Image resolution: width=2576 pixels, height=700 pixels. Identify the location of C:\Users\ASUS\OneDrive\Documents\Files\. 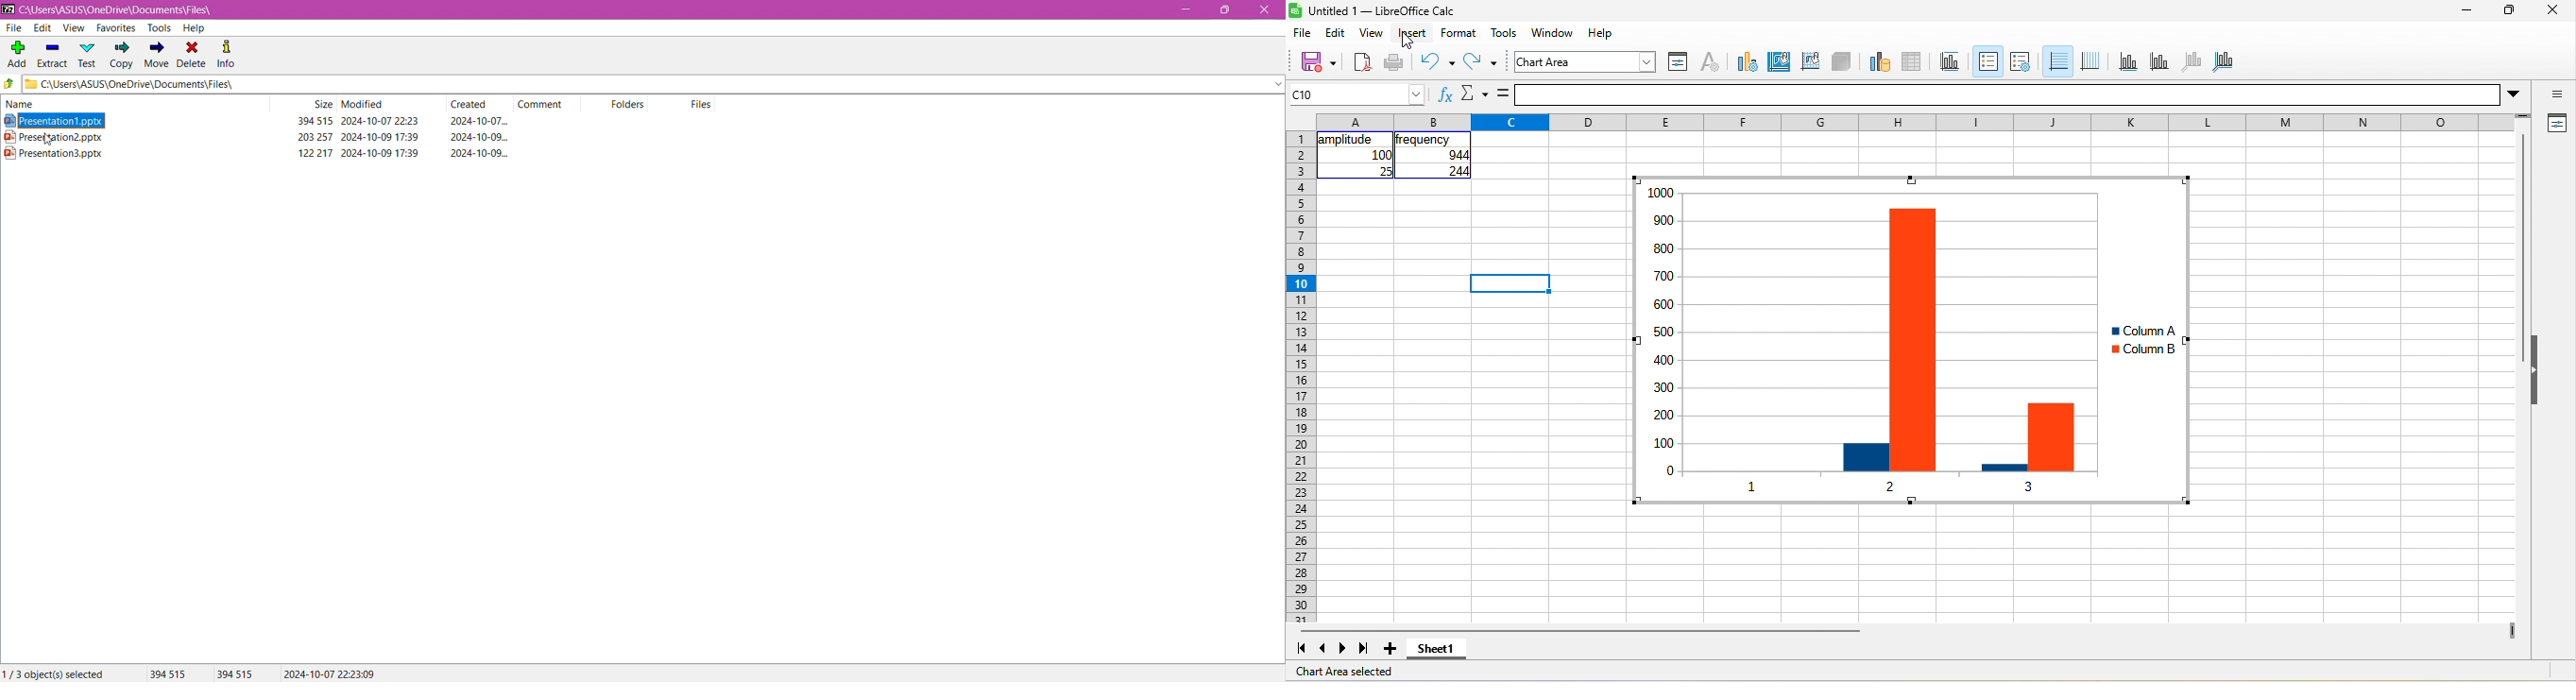
(127, 10).